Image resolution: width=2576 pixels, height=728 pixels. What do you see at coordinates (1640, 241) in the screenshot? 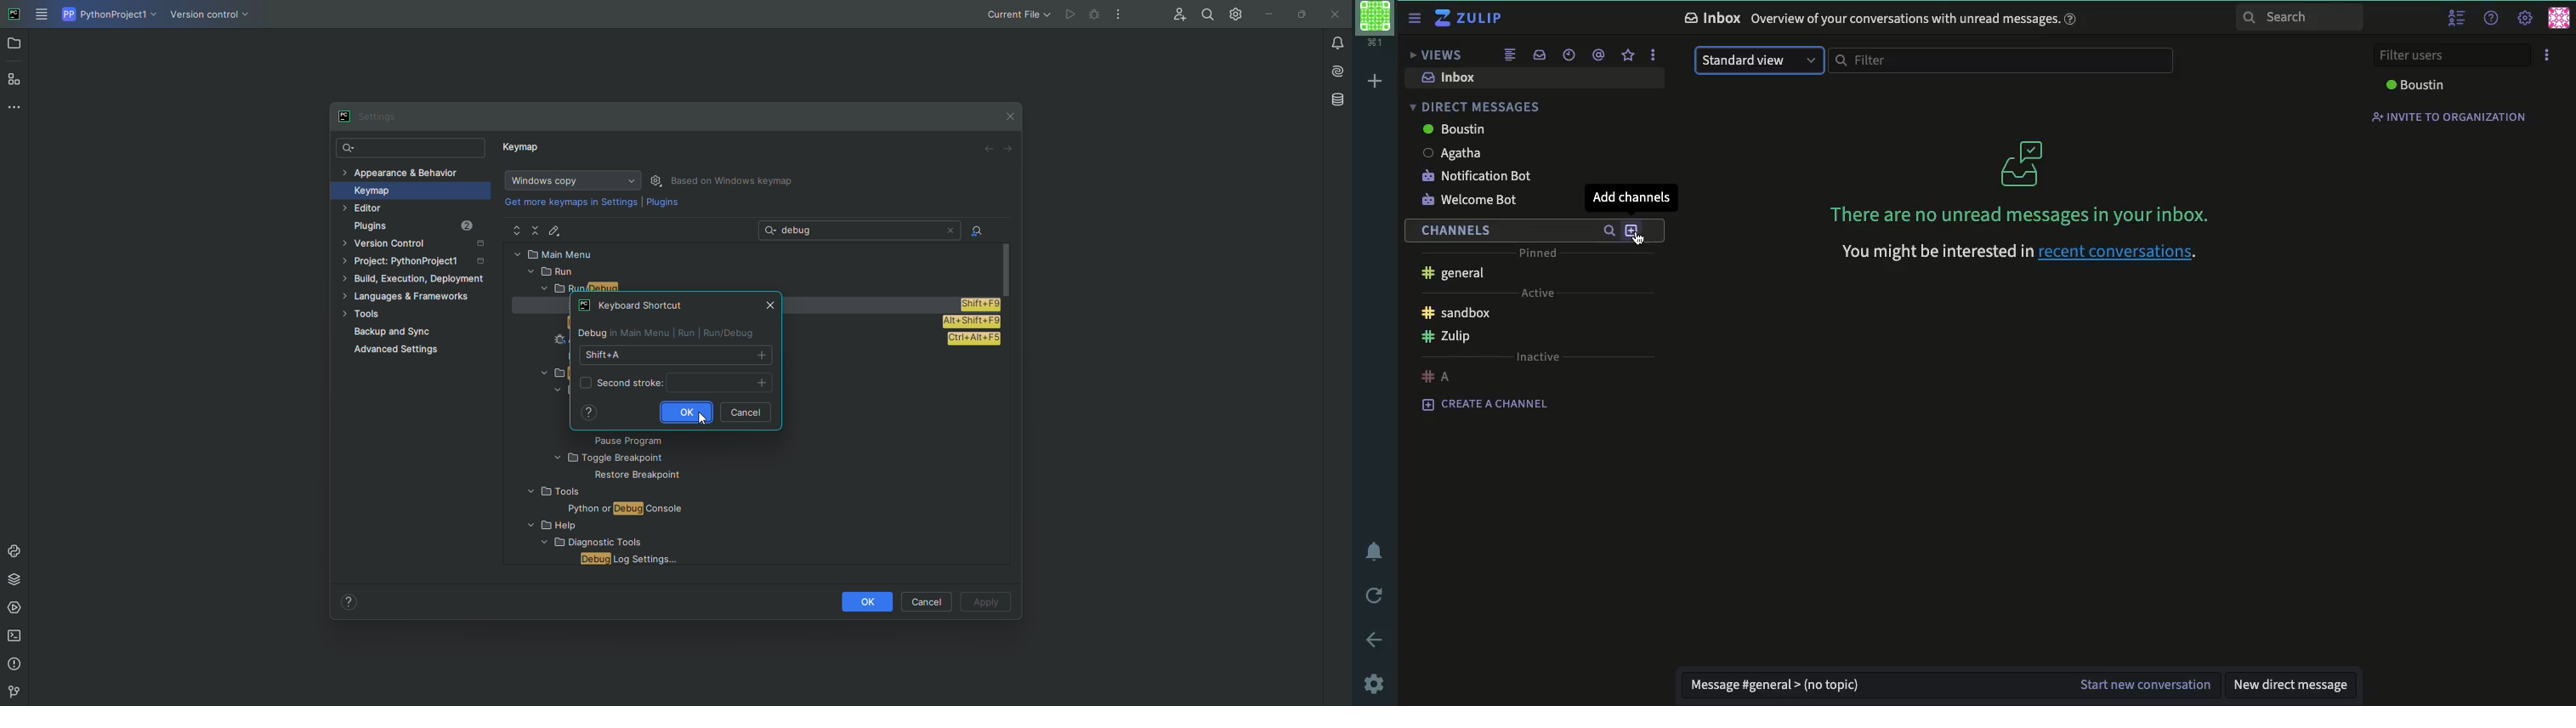
I see `cursor` at bounding box center [1640, 241].